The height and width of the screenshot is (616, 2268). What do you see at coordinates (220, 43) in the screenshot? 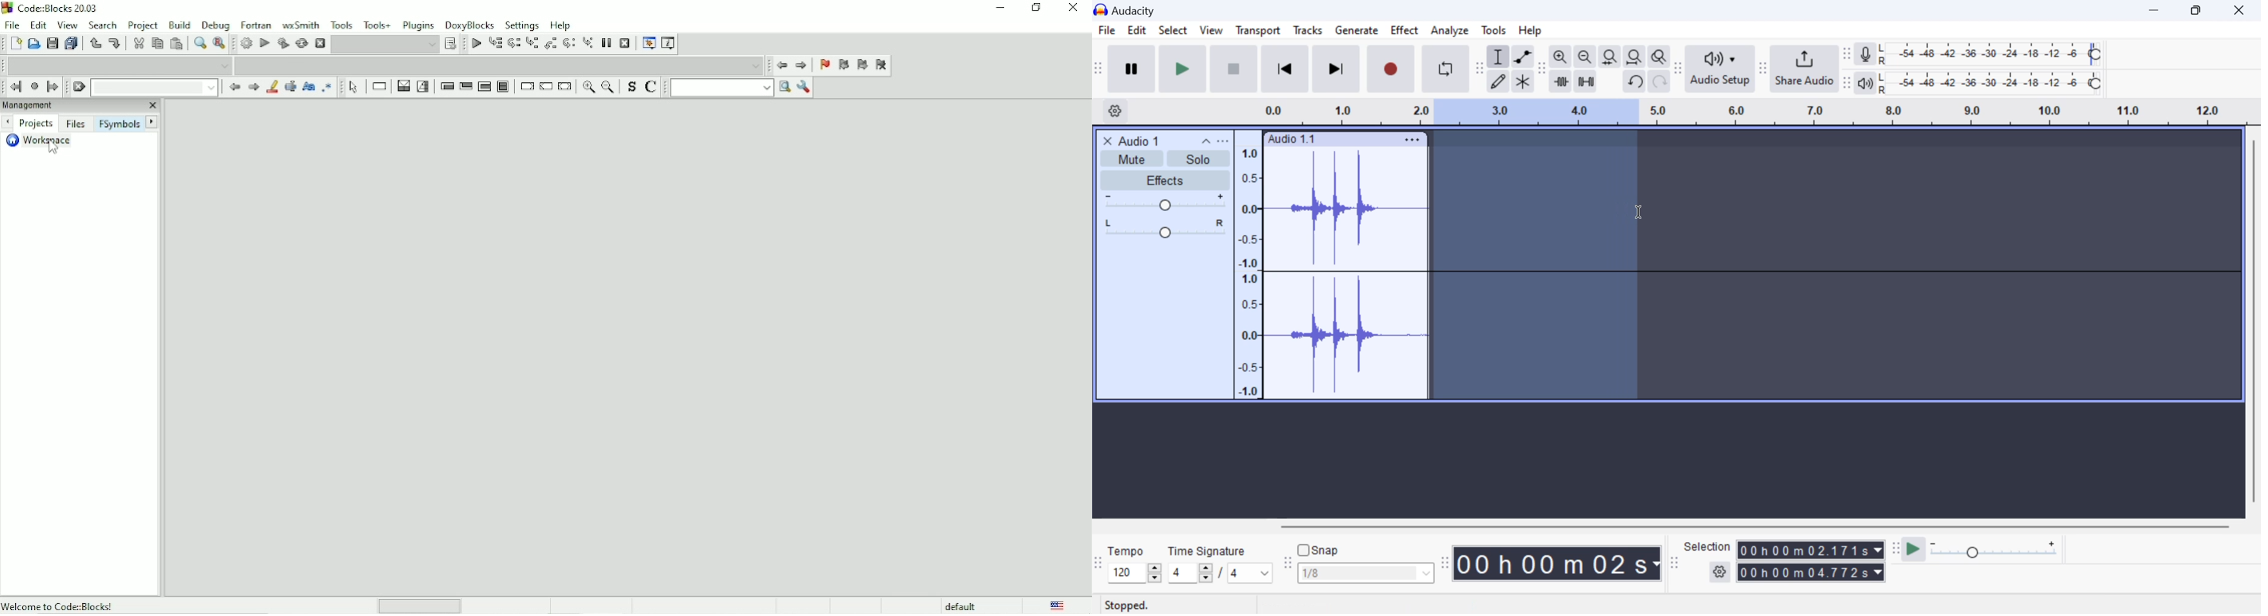
I see `Replace` at bounding box center [220, 43].